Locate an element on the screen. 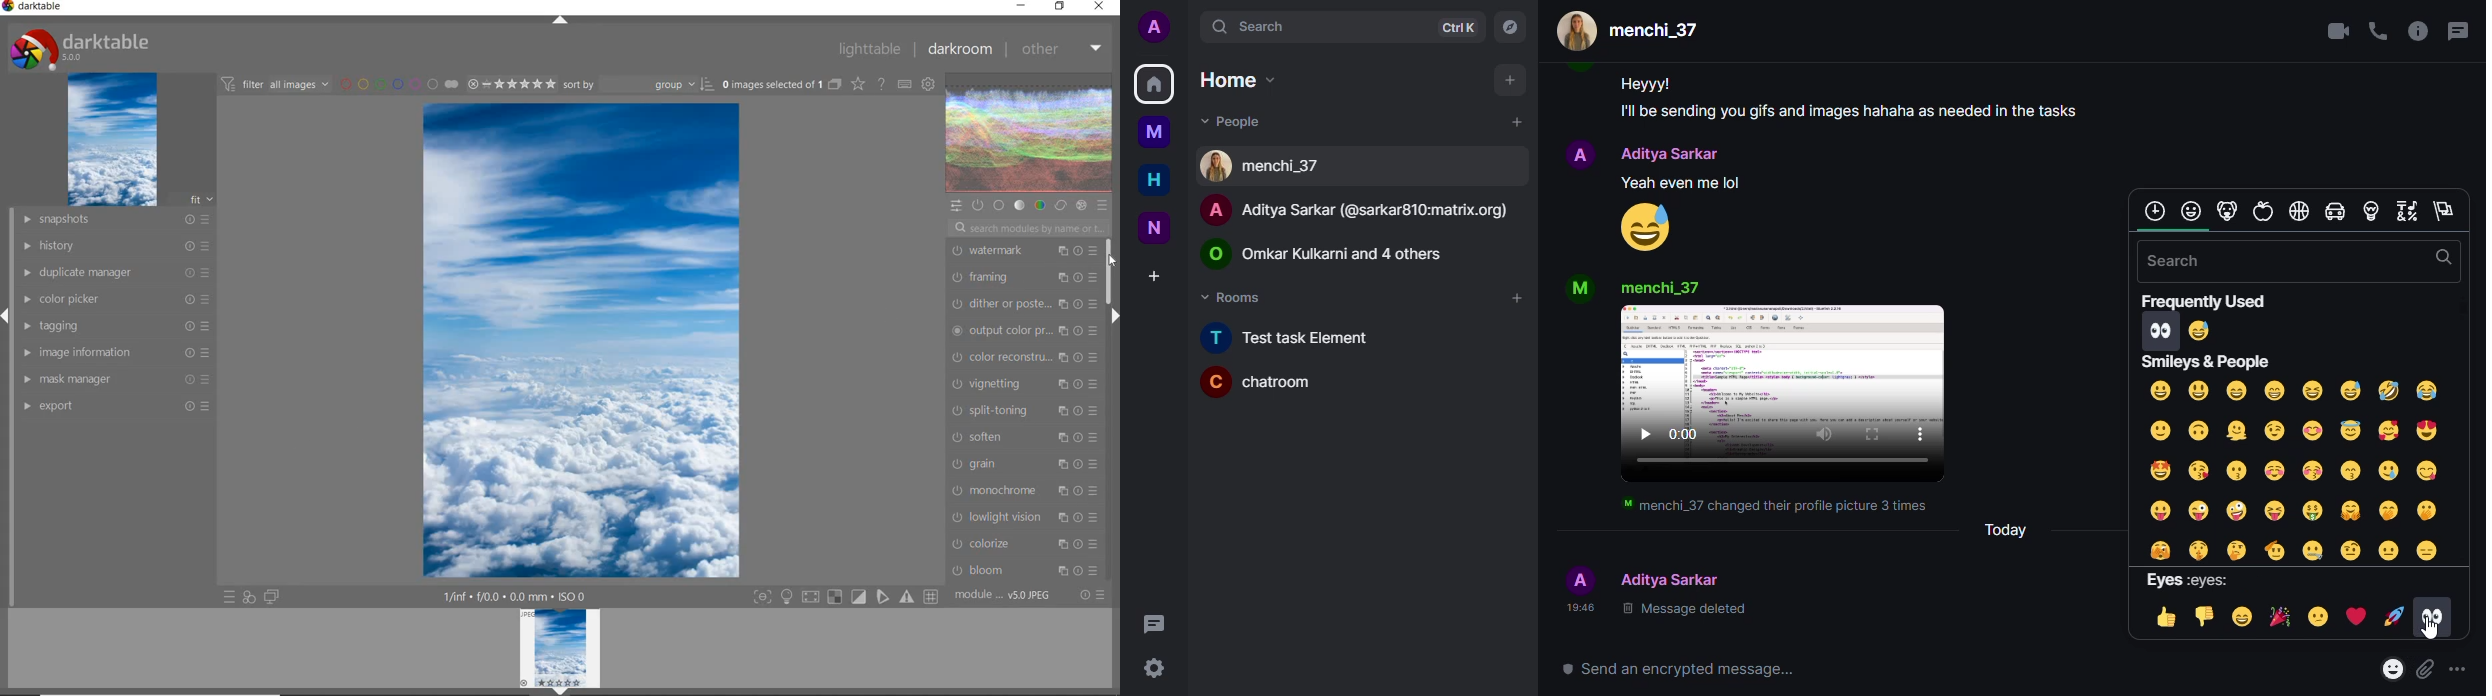  search is located at coordinates (1241, 26).